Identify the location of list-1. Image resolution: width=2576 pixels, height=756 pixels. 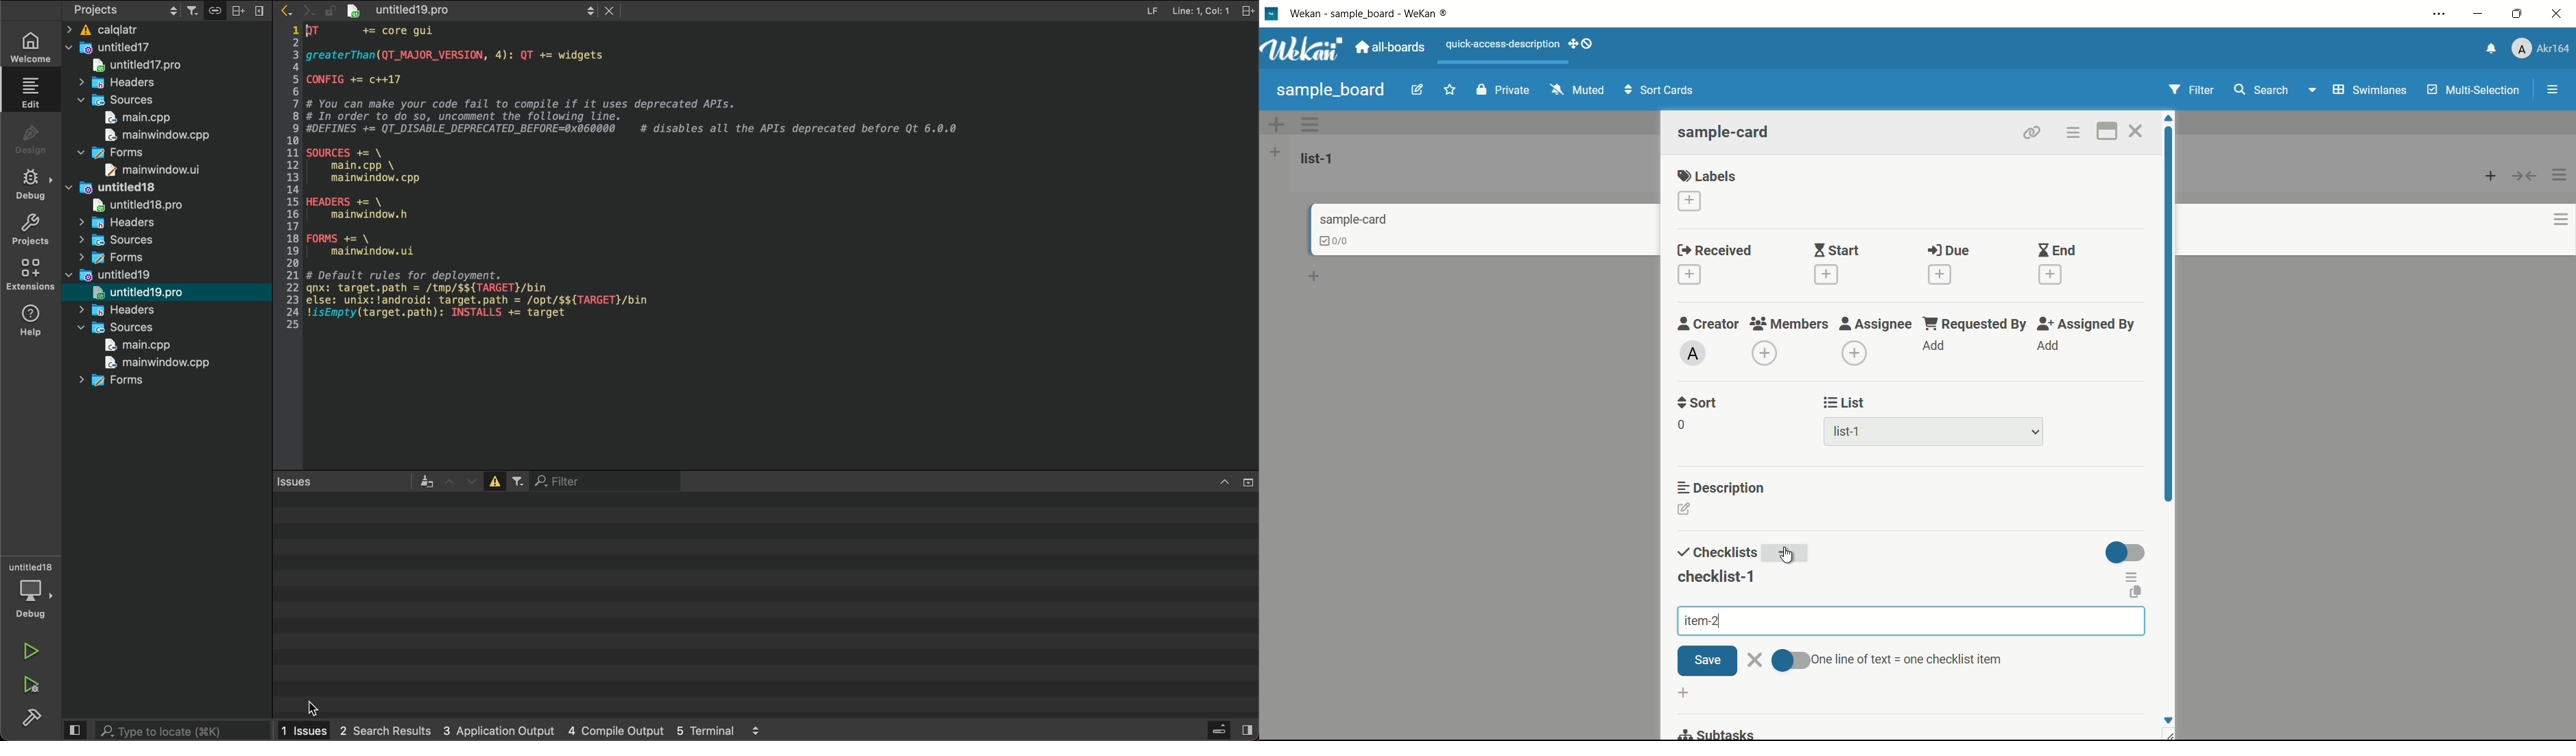
(1320, 158).